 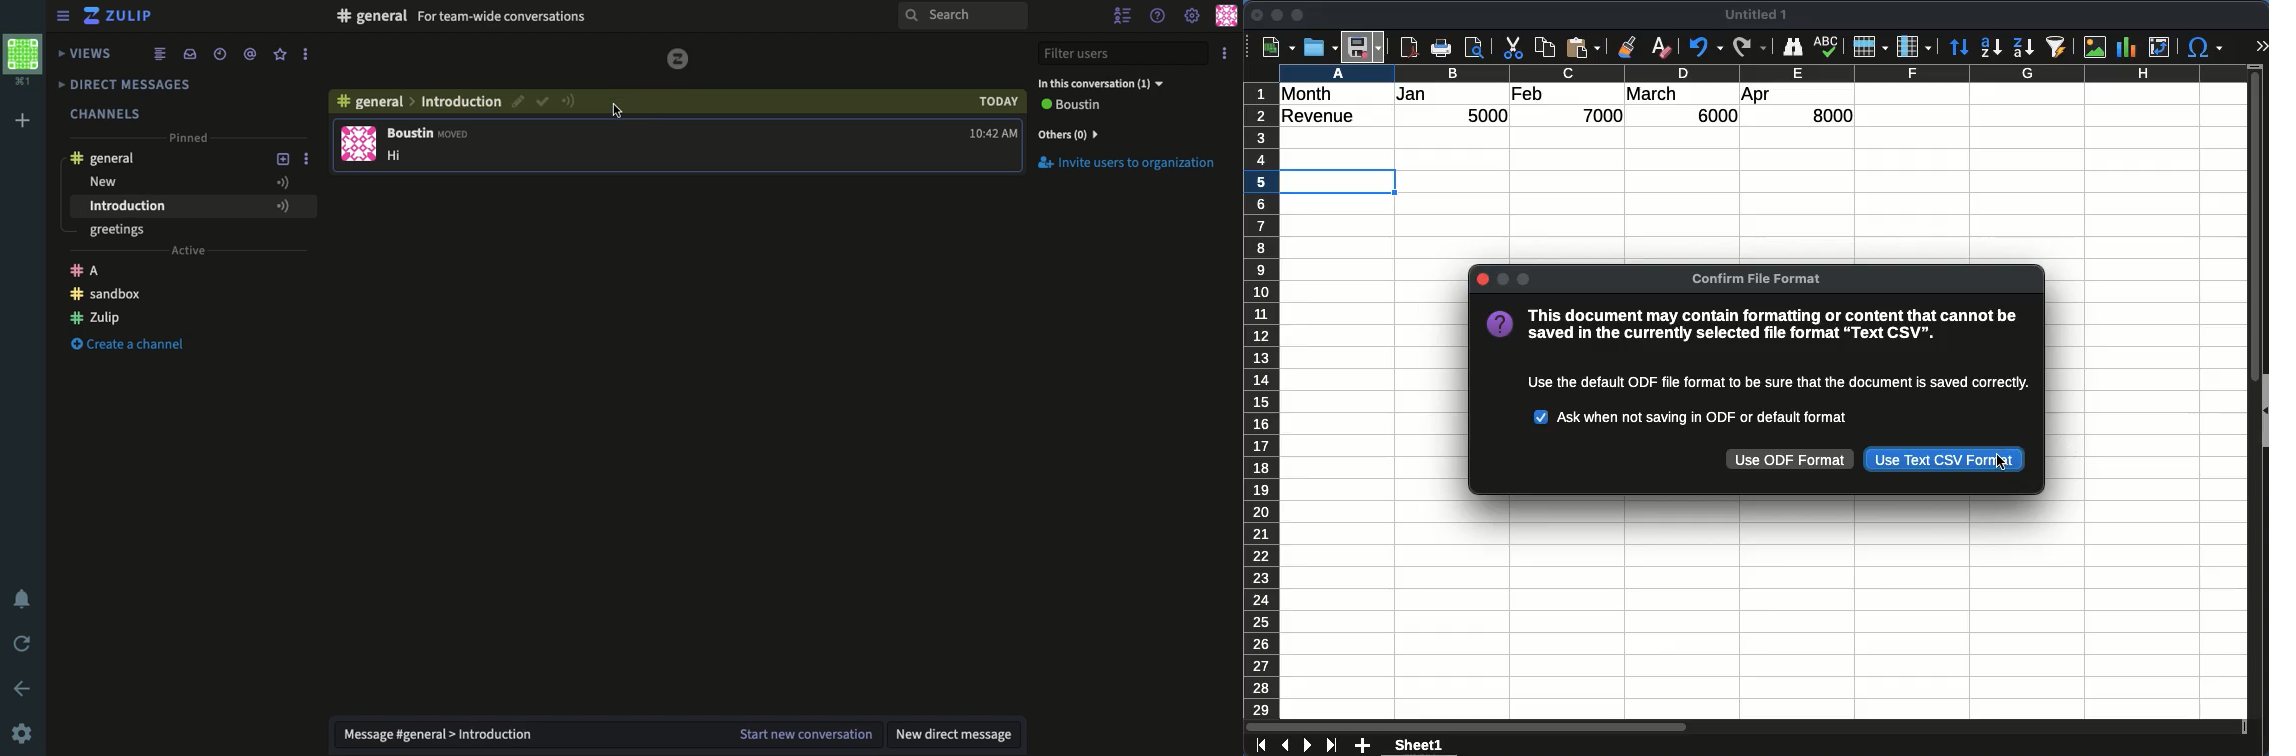 What do you see at coordinates (136, 85) in the screenshot?
I see `DMs` at bounding box center [136, 85].